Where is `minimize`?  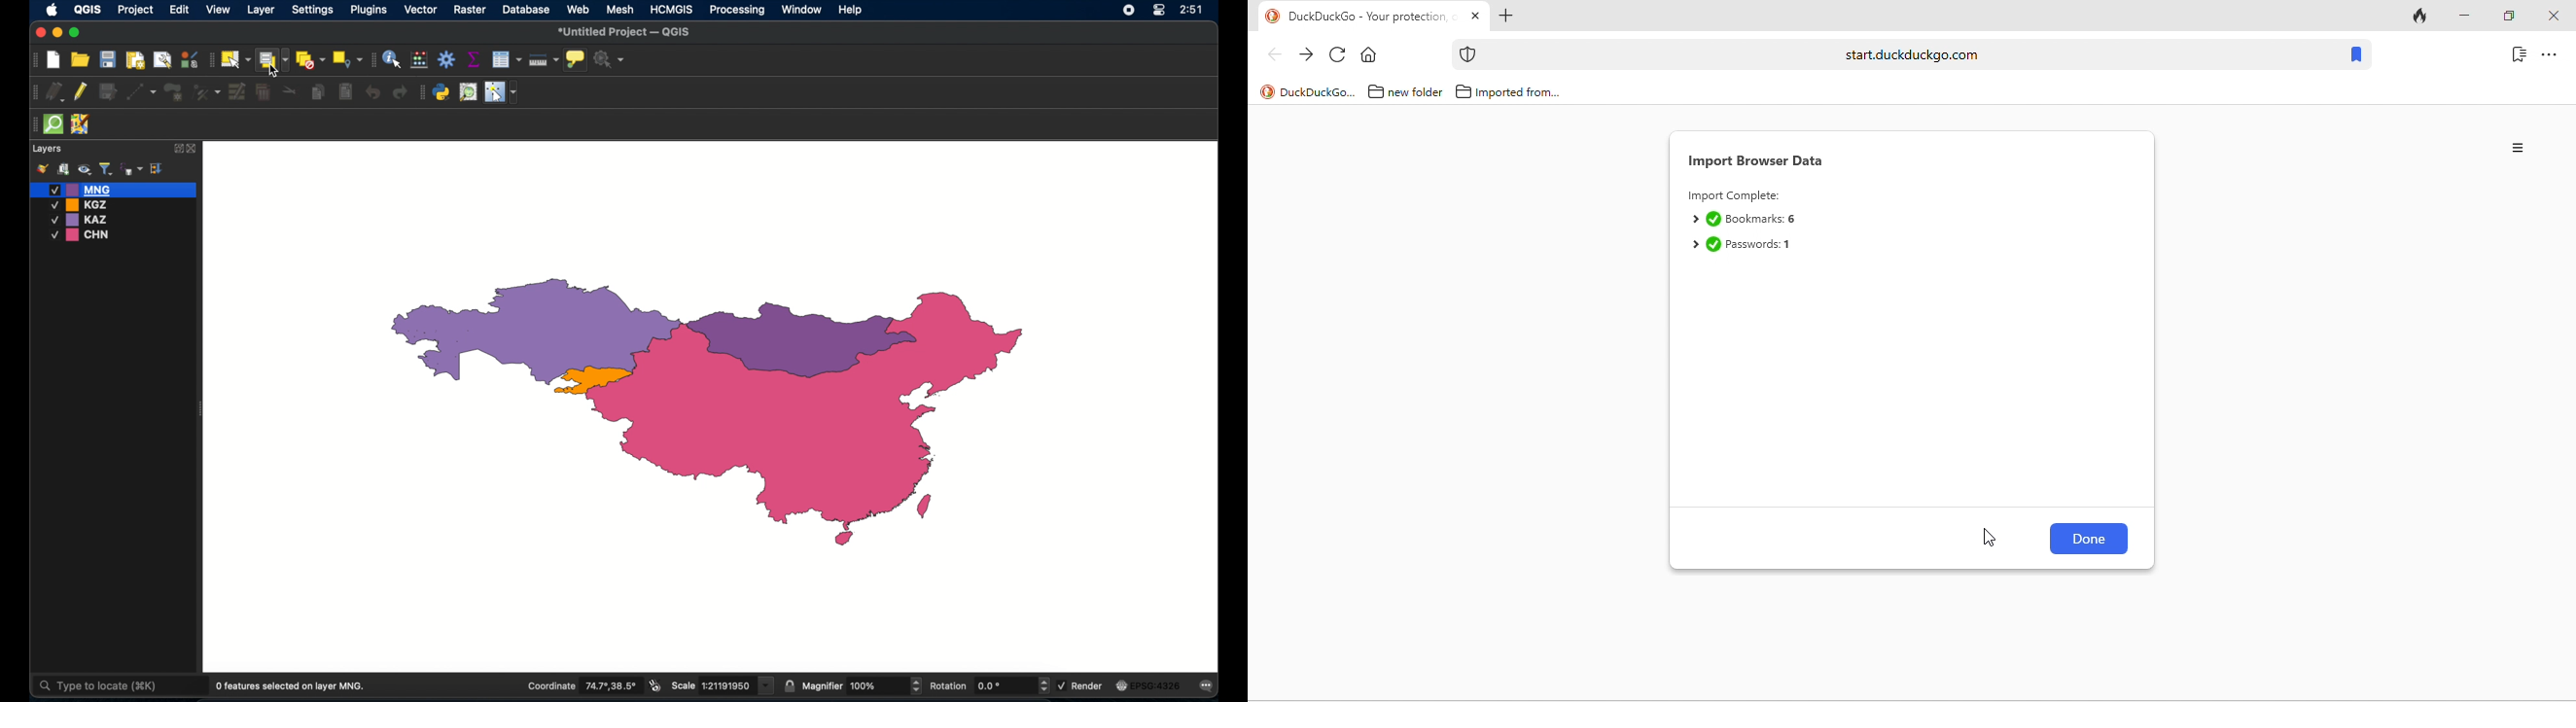
minimize is located at coordinates (59, 33).